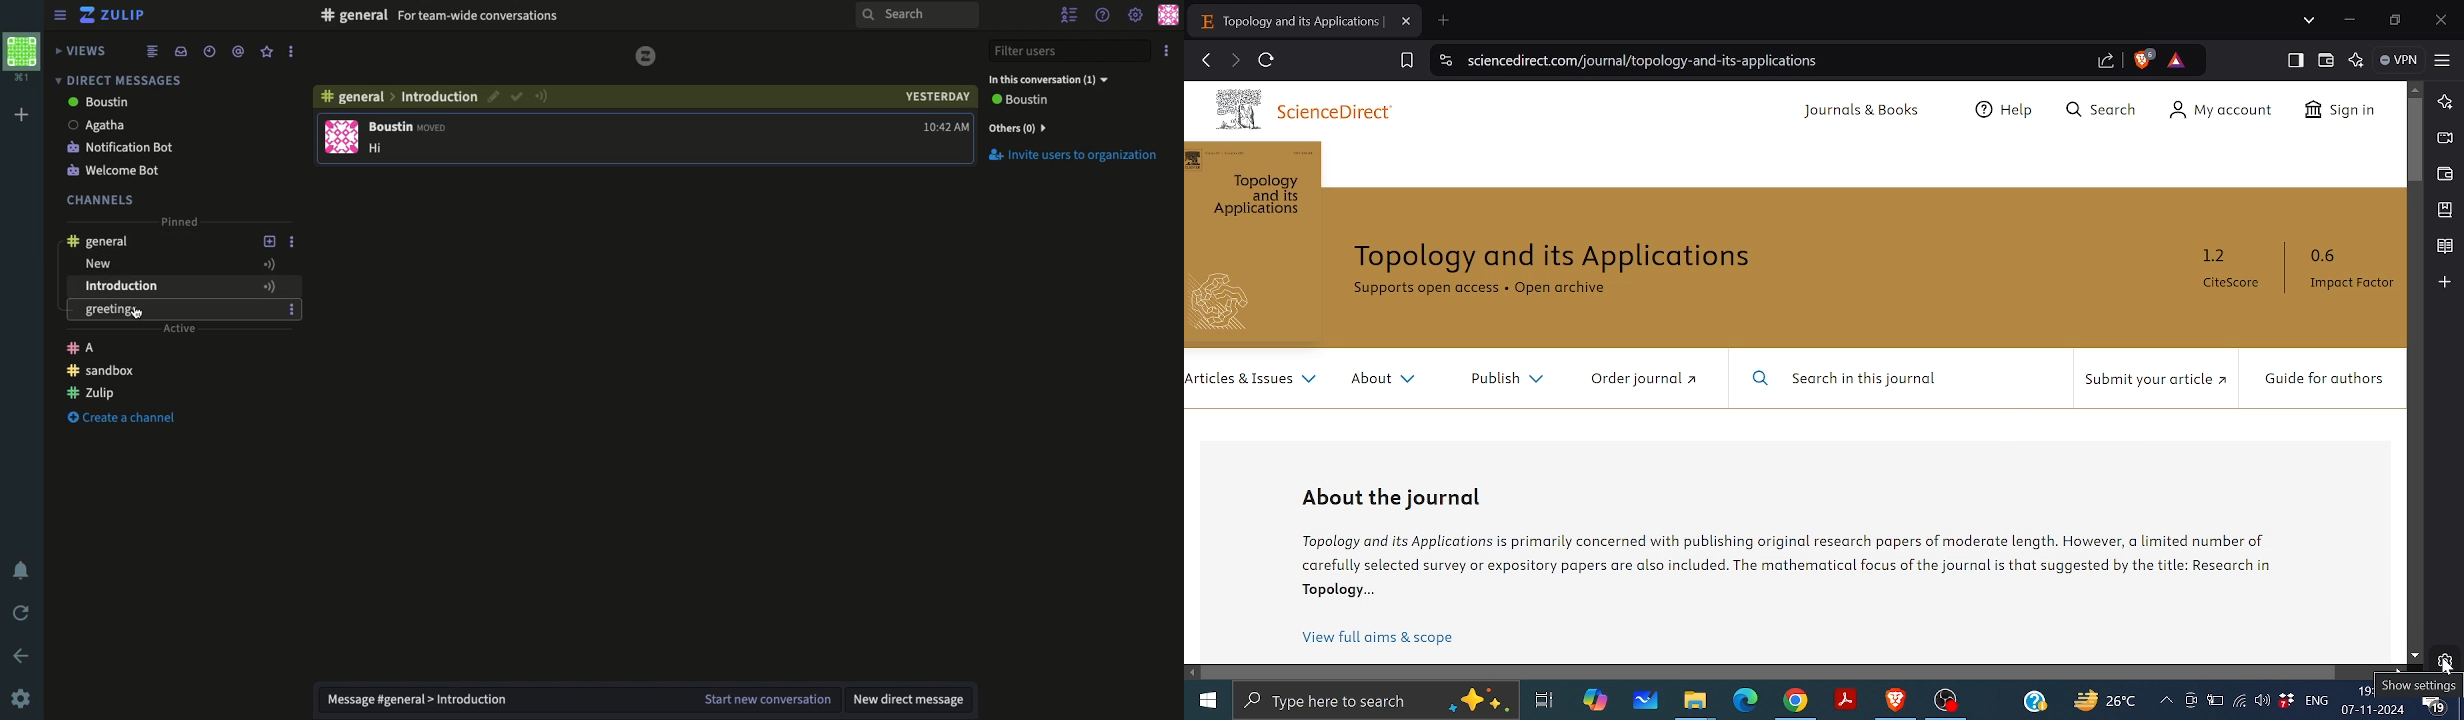 The height and width of the screenshot is (728, 2464). I want to click on Notification, so click(23, 573).